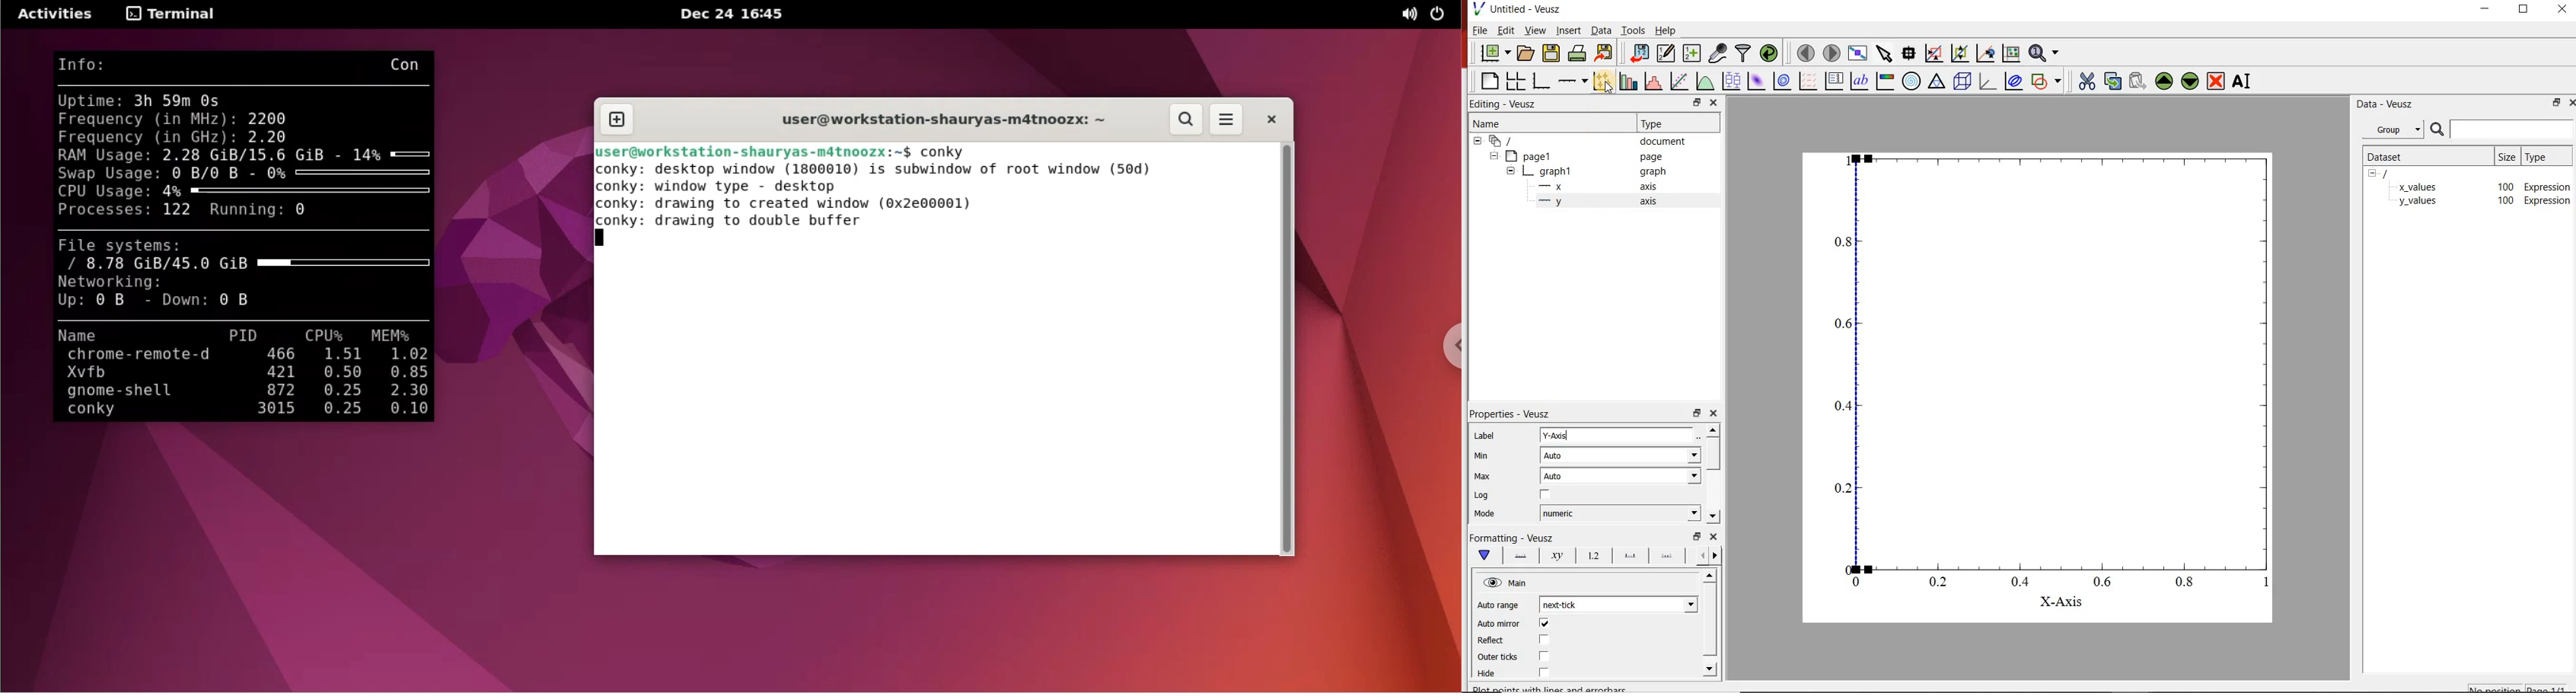  Describe the element at coordinates (1507, 581) in the screenshot. I see `hide view` at that location.